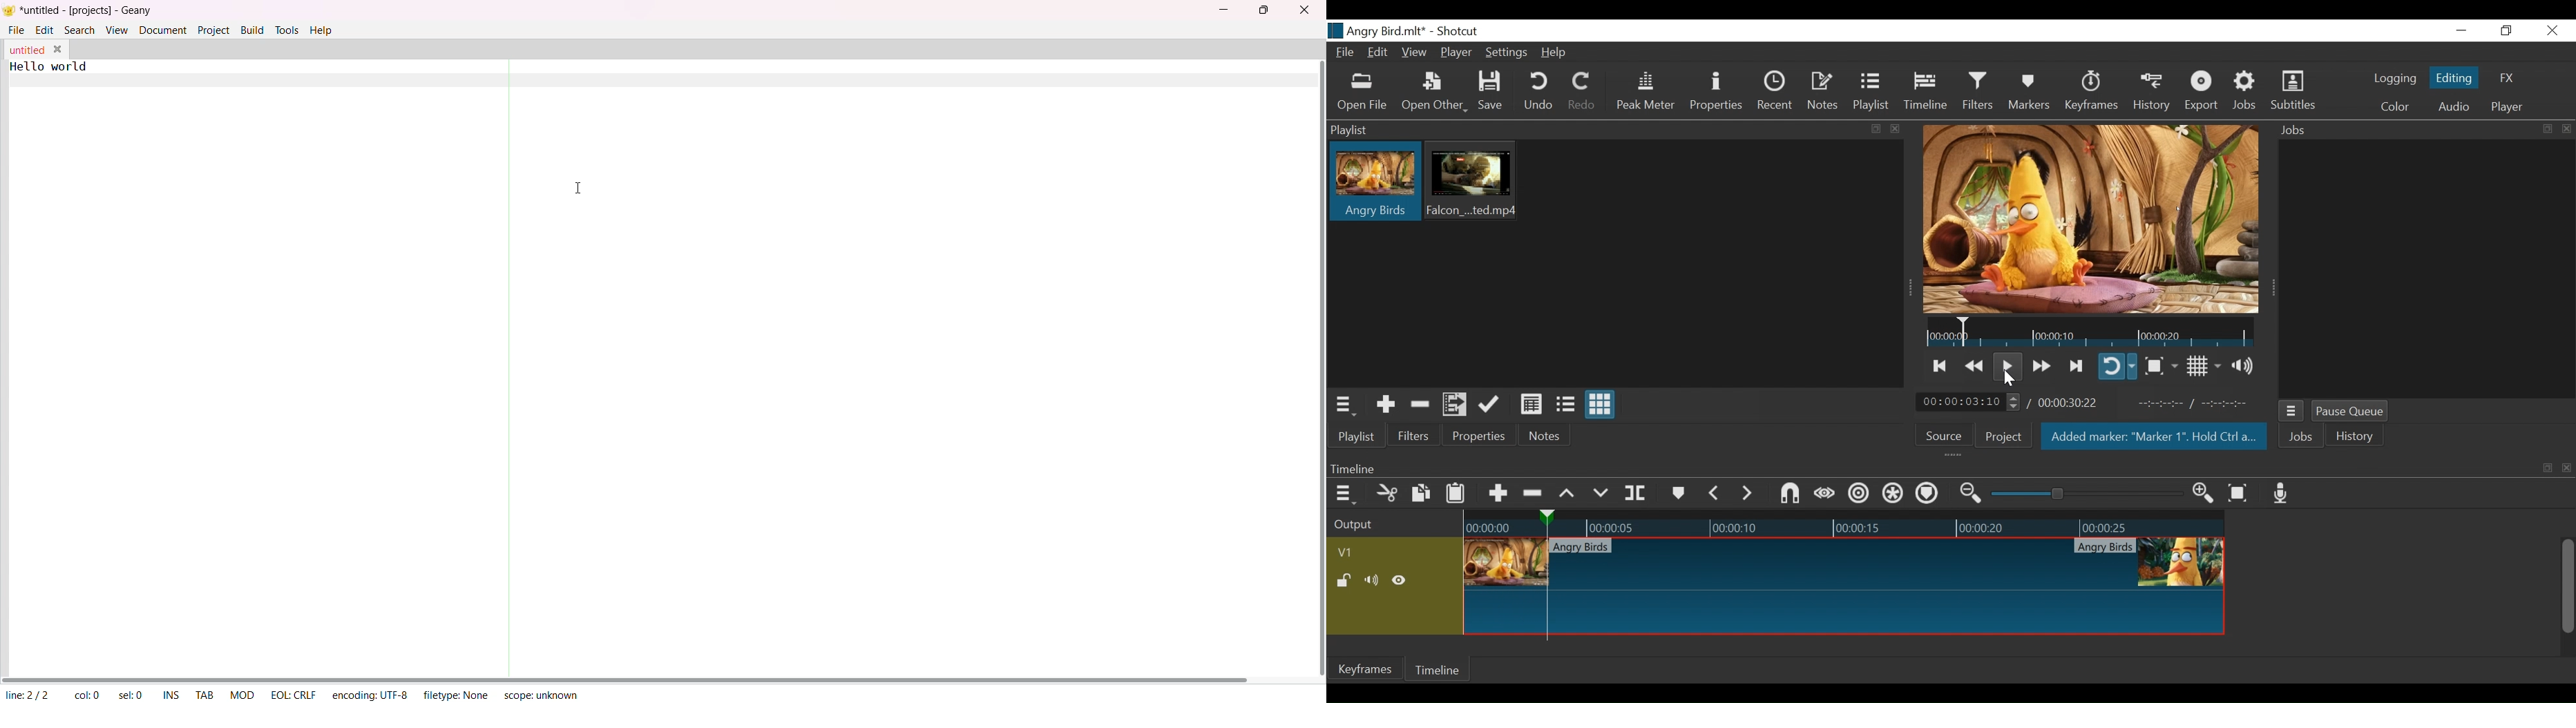 This screenshot has height=728, width=2576. What do you see at coordinates (1457, 31) in the screenshot?
I see `Shotcut` at bounding box center [1457, 31].